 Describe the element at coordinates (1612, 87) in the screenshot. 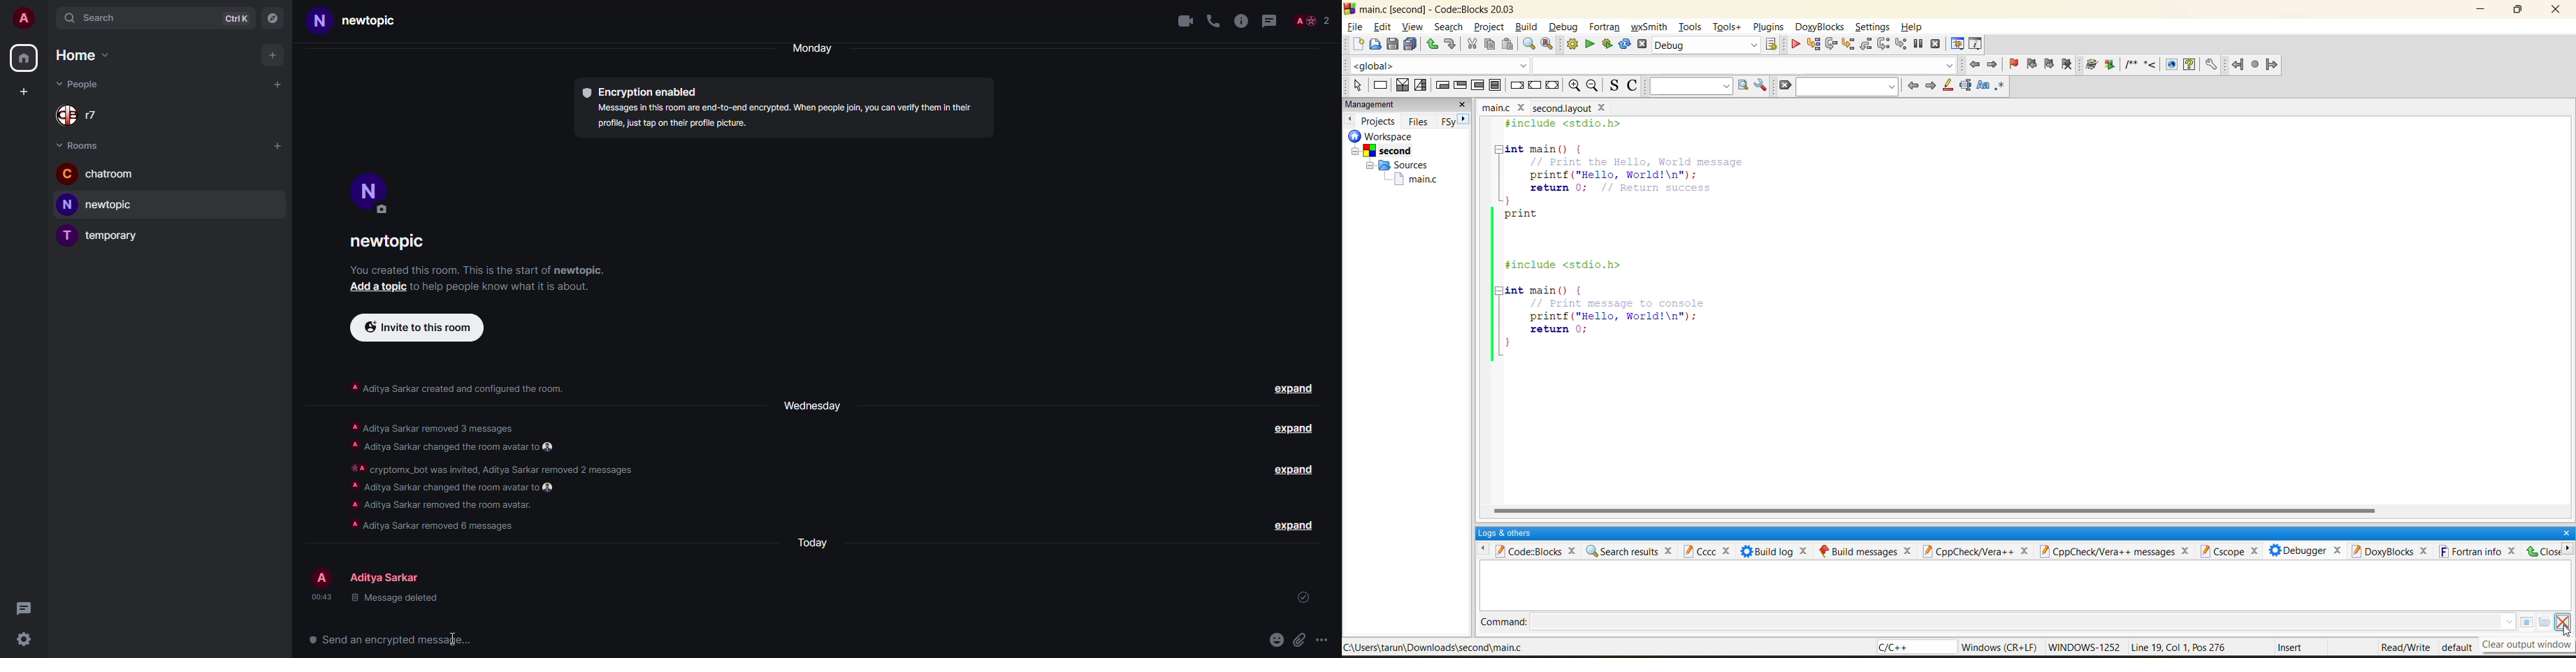

I see `toggle source` at that location.